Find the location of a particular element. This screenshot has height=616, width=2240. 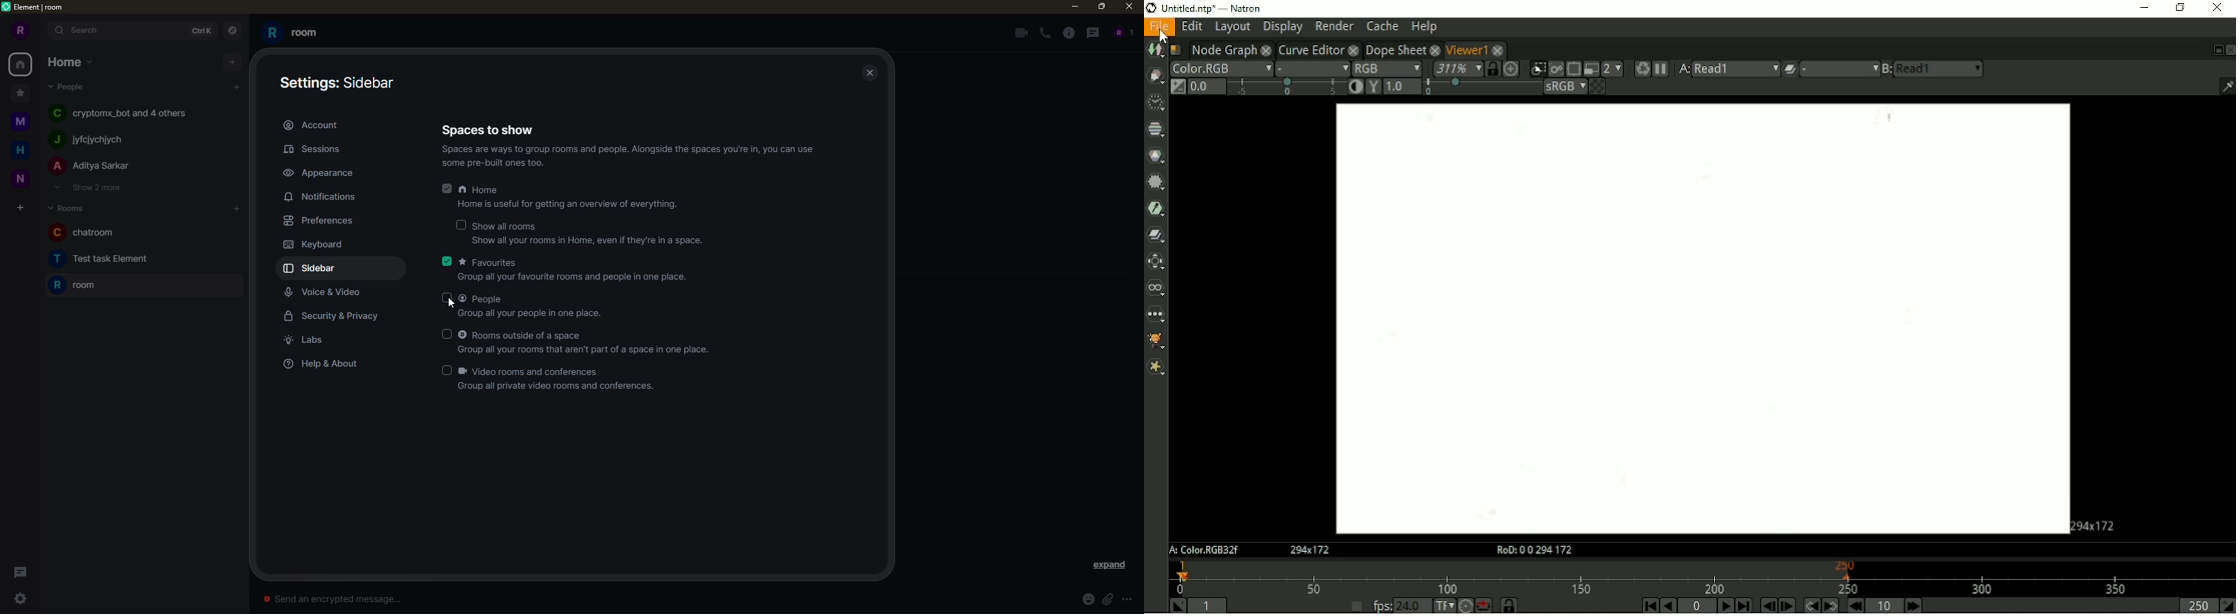

labs is located at coordinates (309, 340).